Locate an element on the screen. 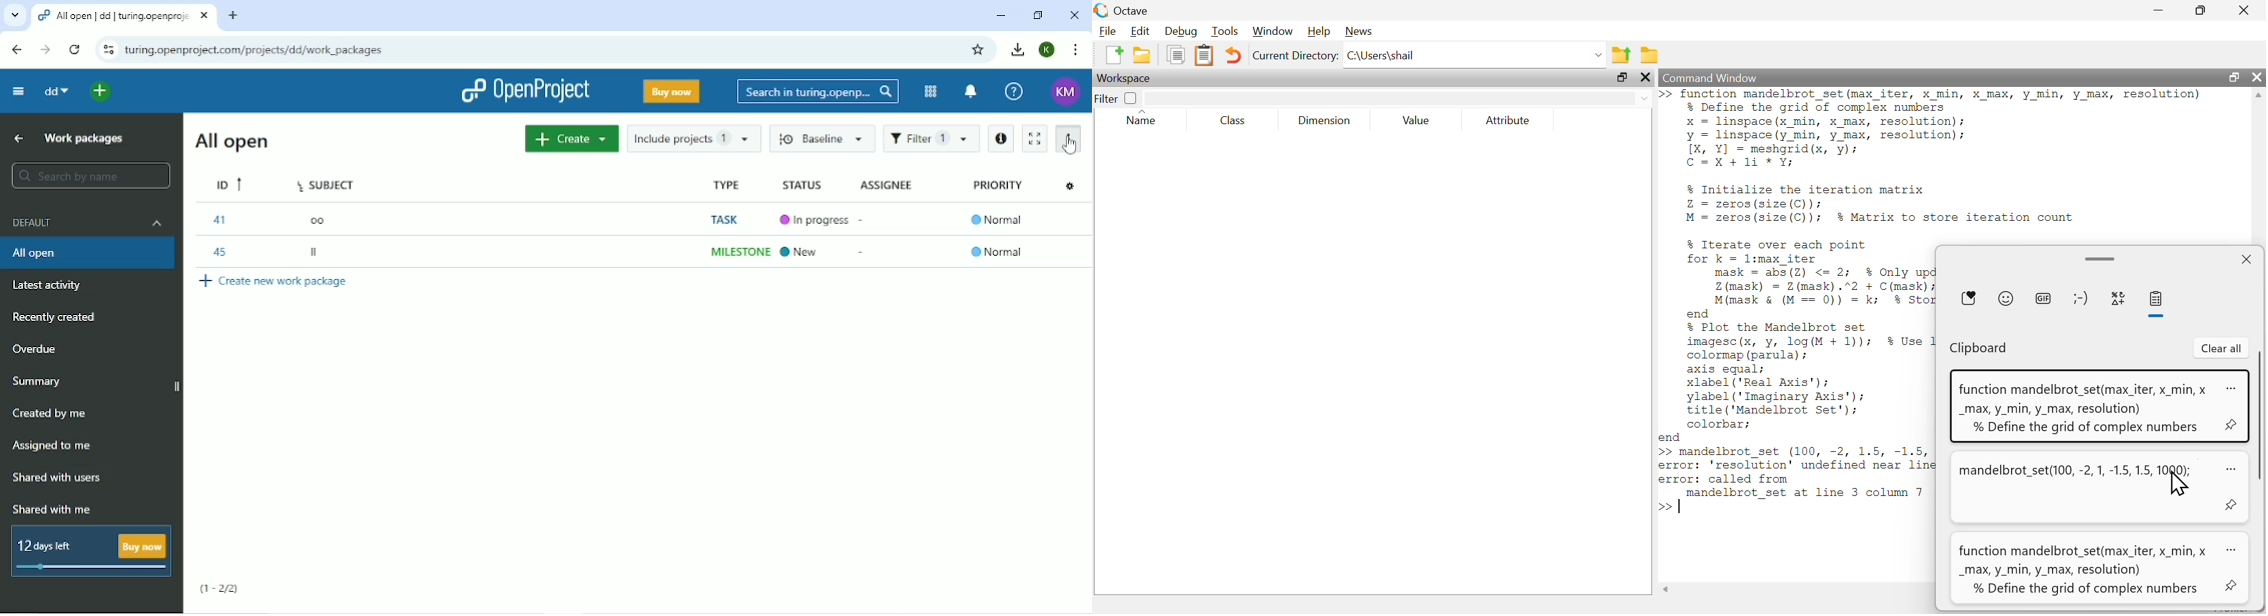 Image resolution: width=2268 pixels, height=616 pixels. options is located at coordinates (2230, 549).